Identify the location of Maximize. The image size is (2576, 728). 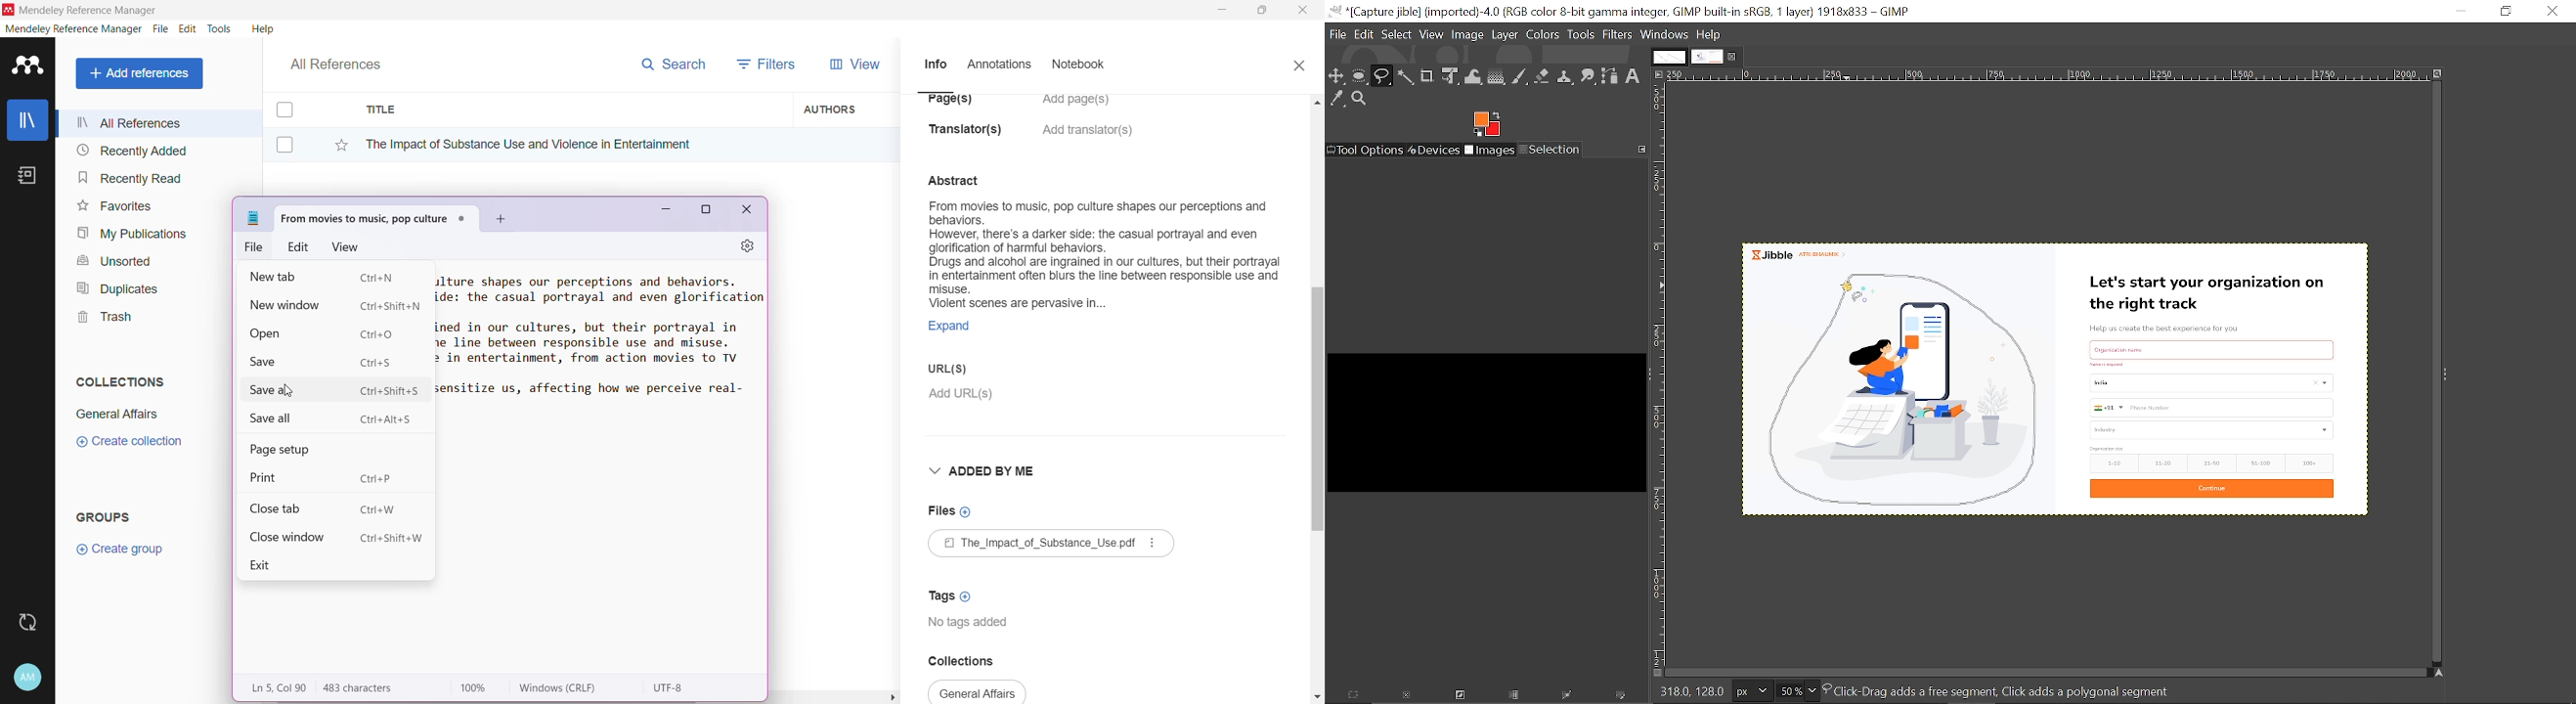
(706, 212).